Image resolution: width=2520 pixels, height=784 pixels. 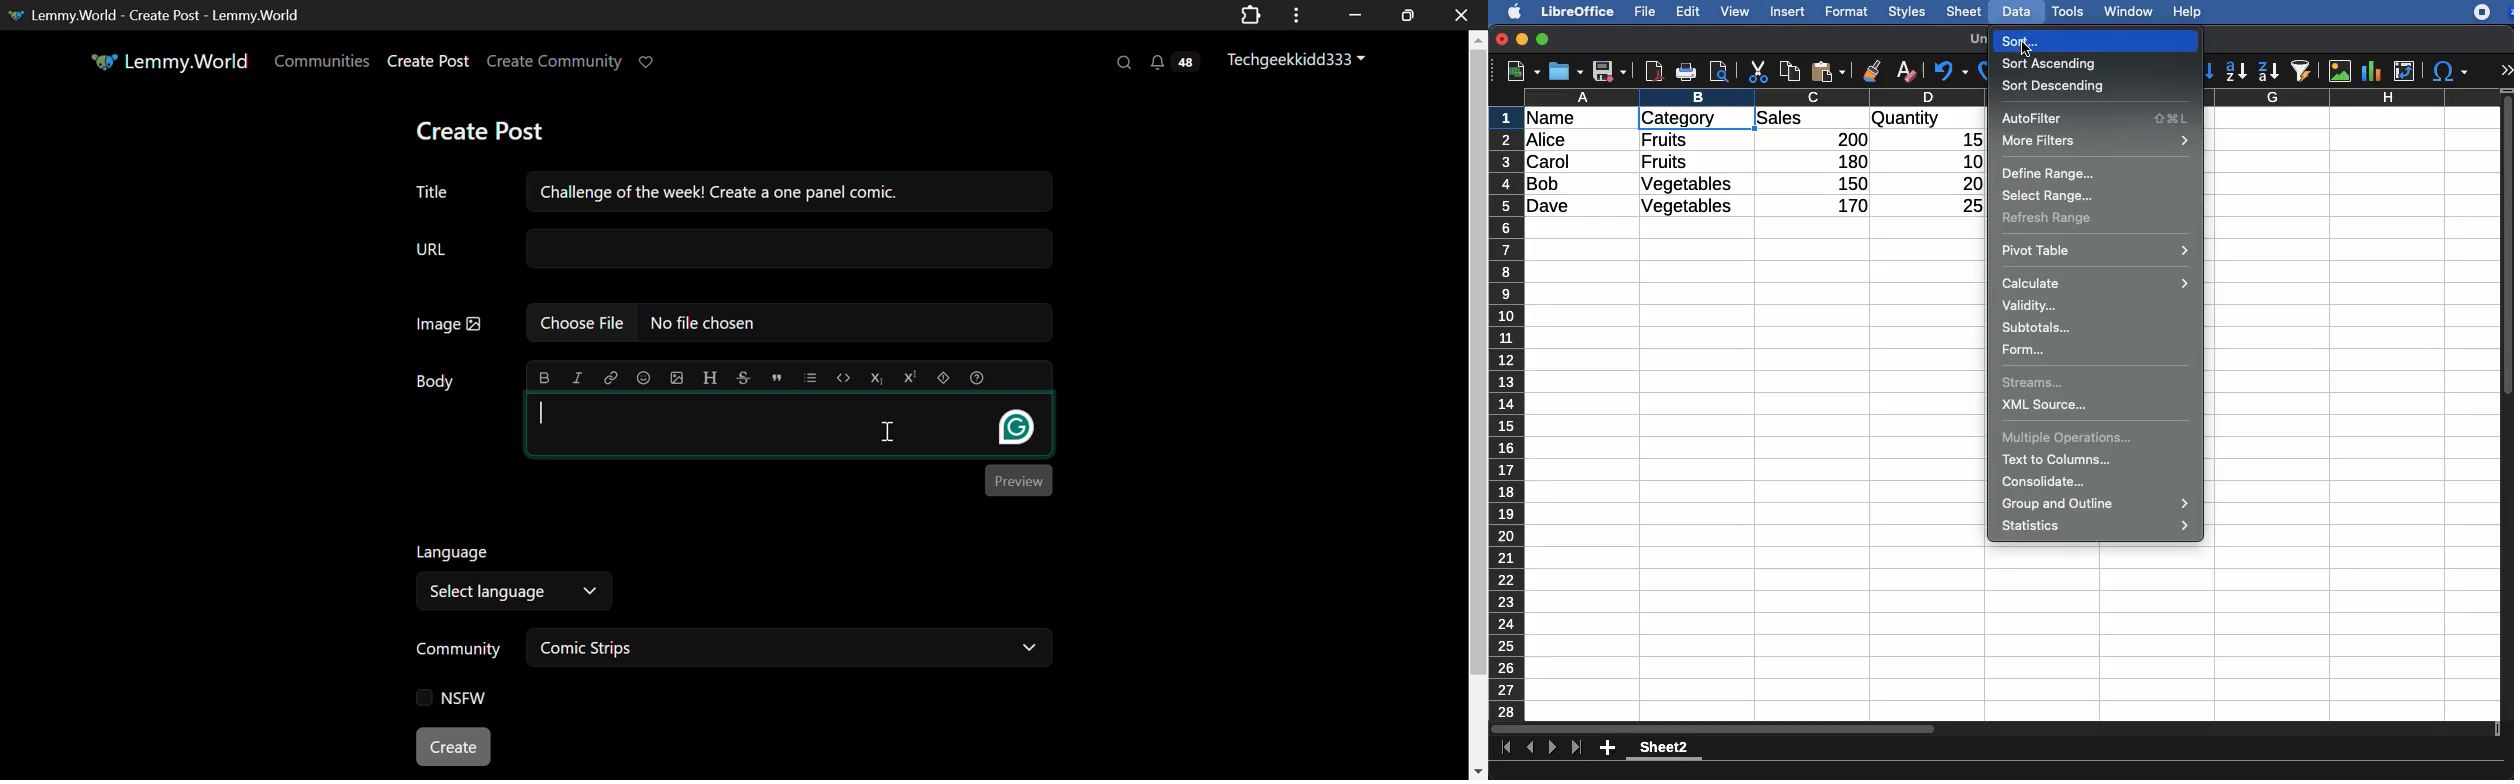 I want to click on save, so click(x=1610, y=73).